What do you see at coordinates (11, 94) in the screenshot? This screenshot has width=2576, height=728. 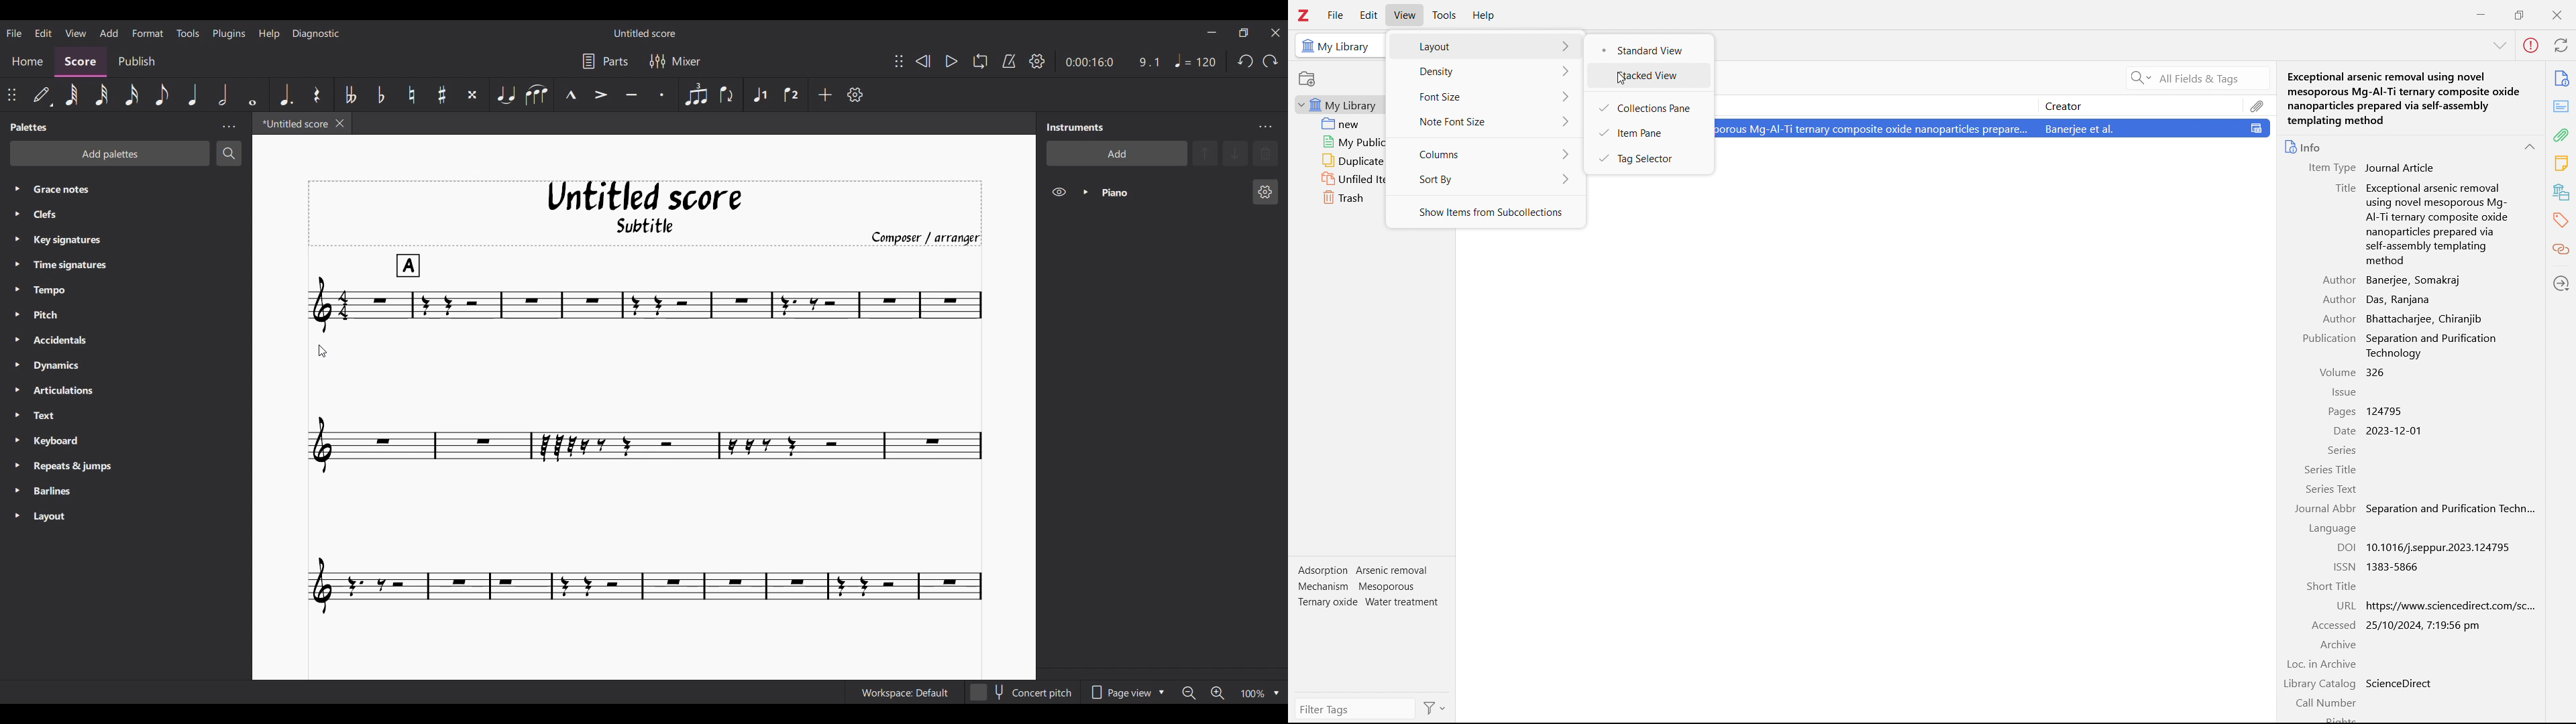 I see `Change position of toolbar attached` at bounding box center [11, 94].